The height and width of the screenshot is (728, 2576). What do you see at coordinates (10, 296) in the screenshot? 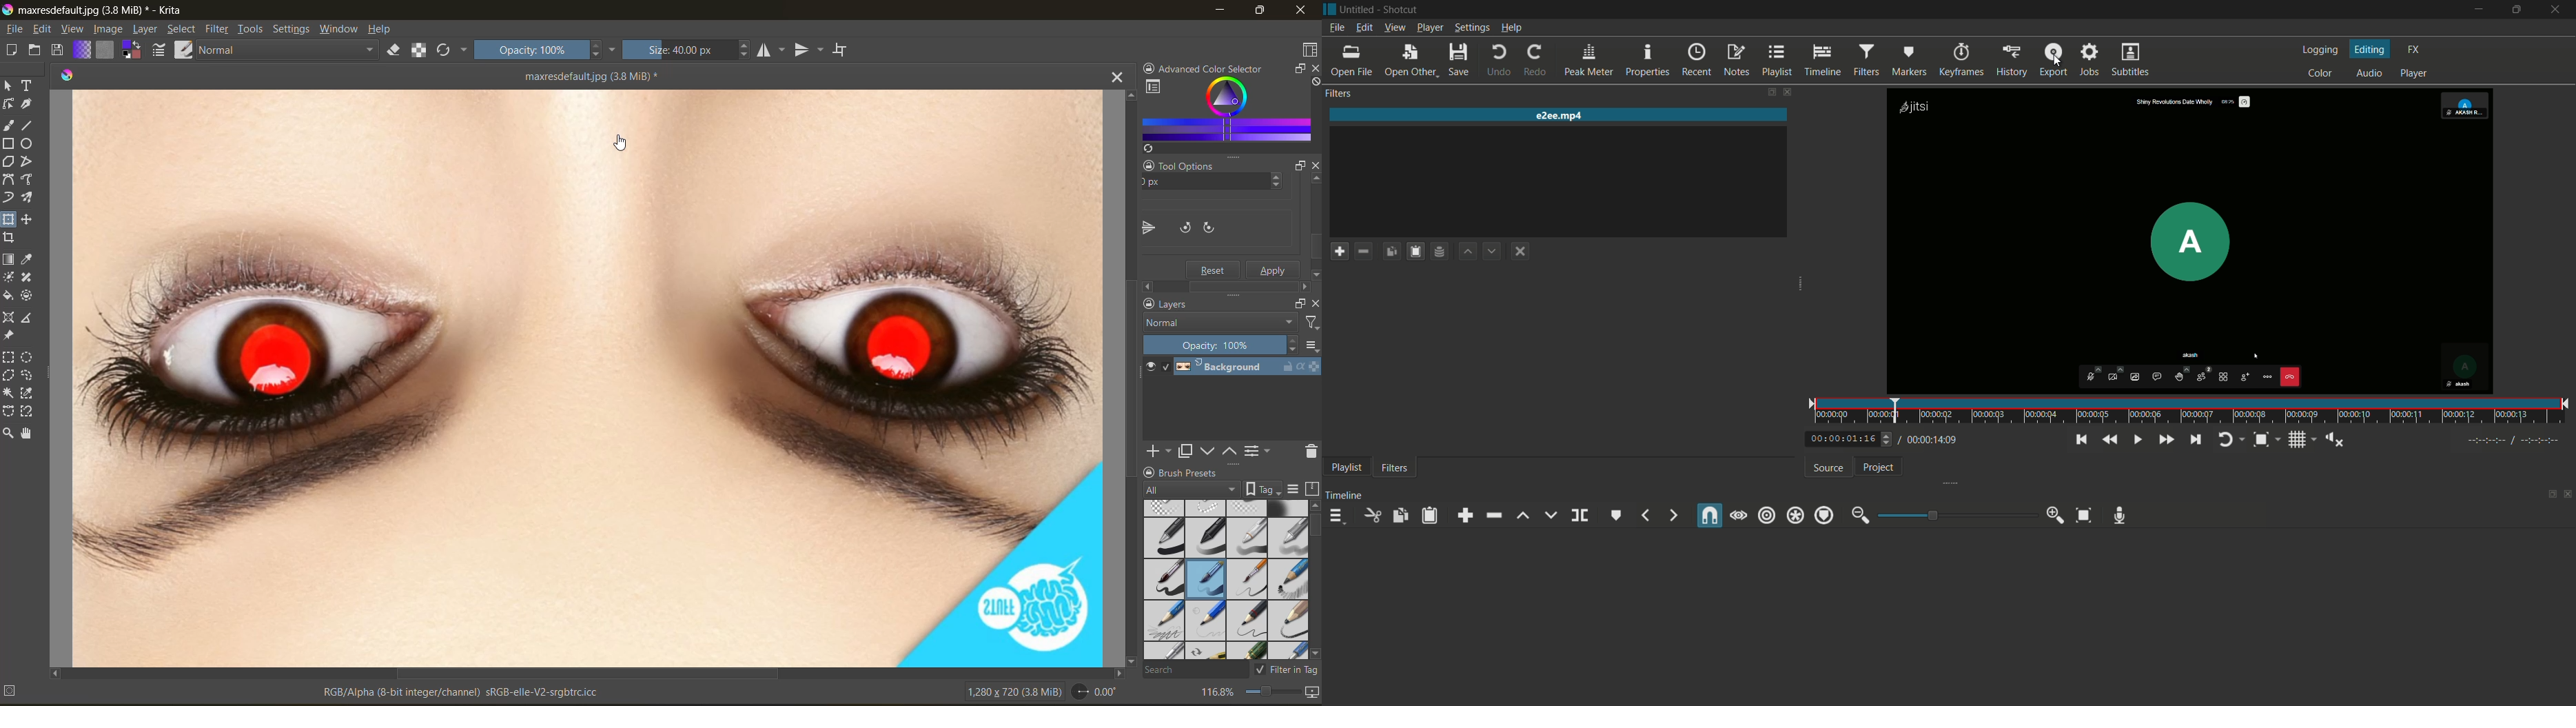
I see `tool` at bounding box center [10, 296].